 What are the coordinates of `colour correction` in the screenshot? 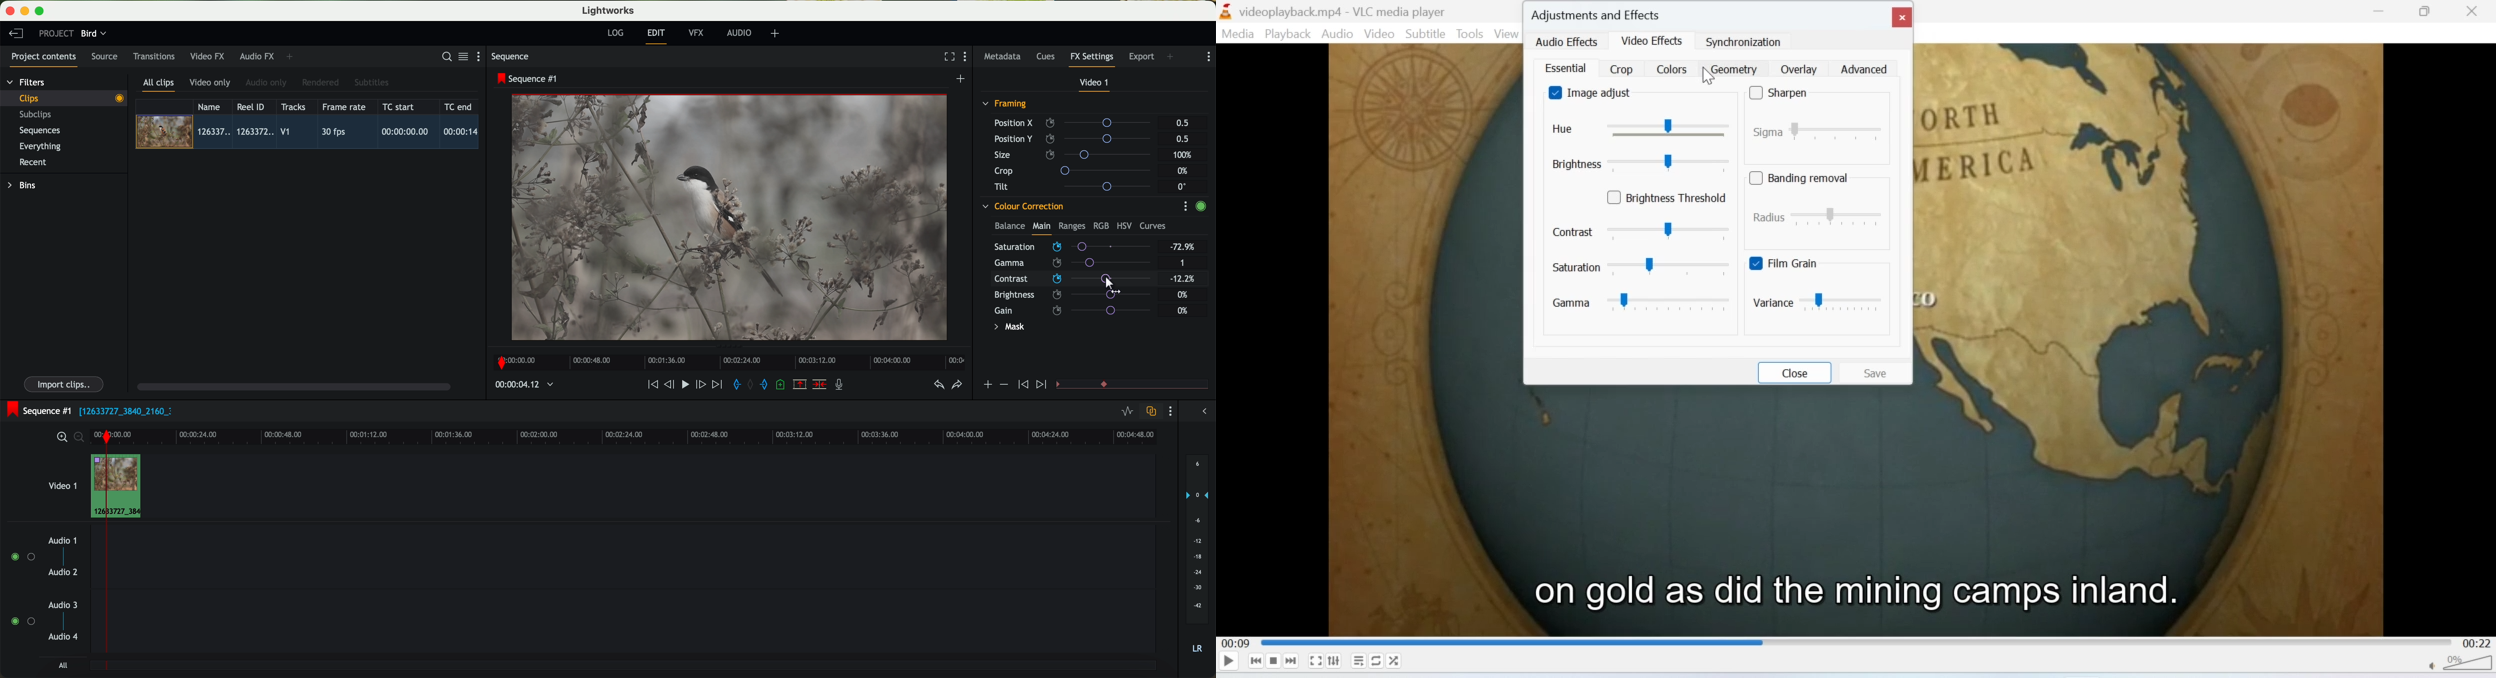 It's located at (1022, 206).